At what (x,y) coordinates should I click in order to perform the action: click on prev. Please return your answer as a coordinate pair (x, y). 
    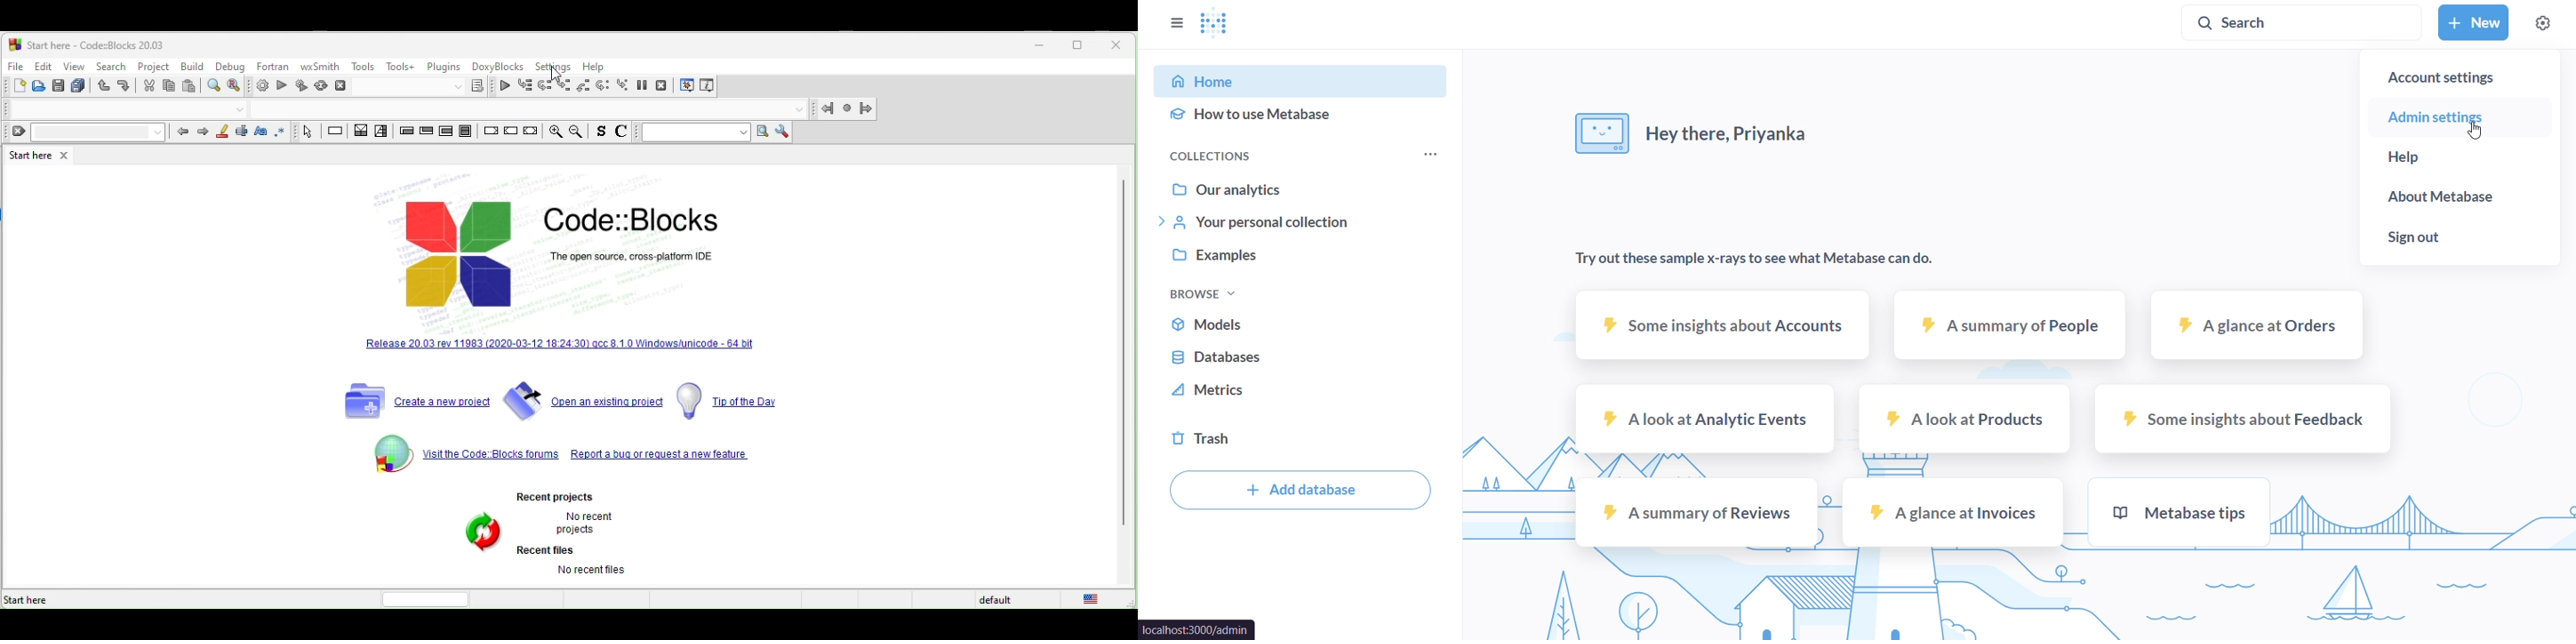
    Looking at the image, I should click on (181, 131).